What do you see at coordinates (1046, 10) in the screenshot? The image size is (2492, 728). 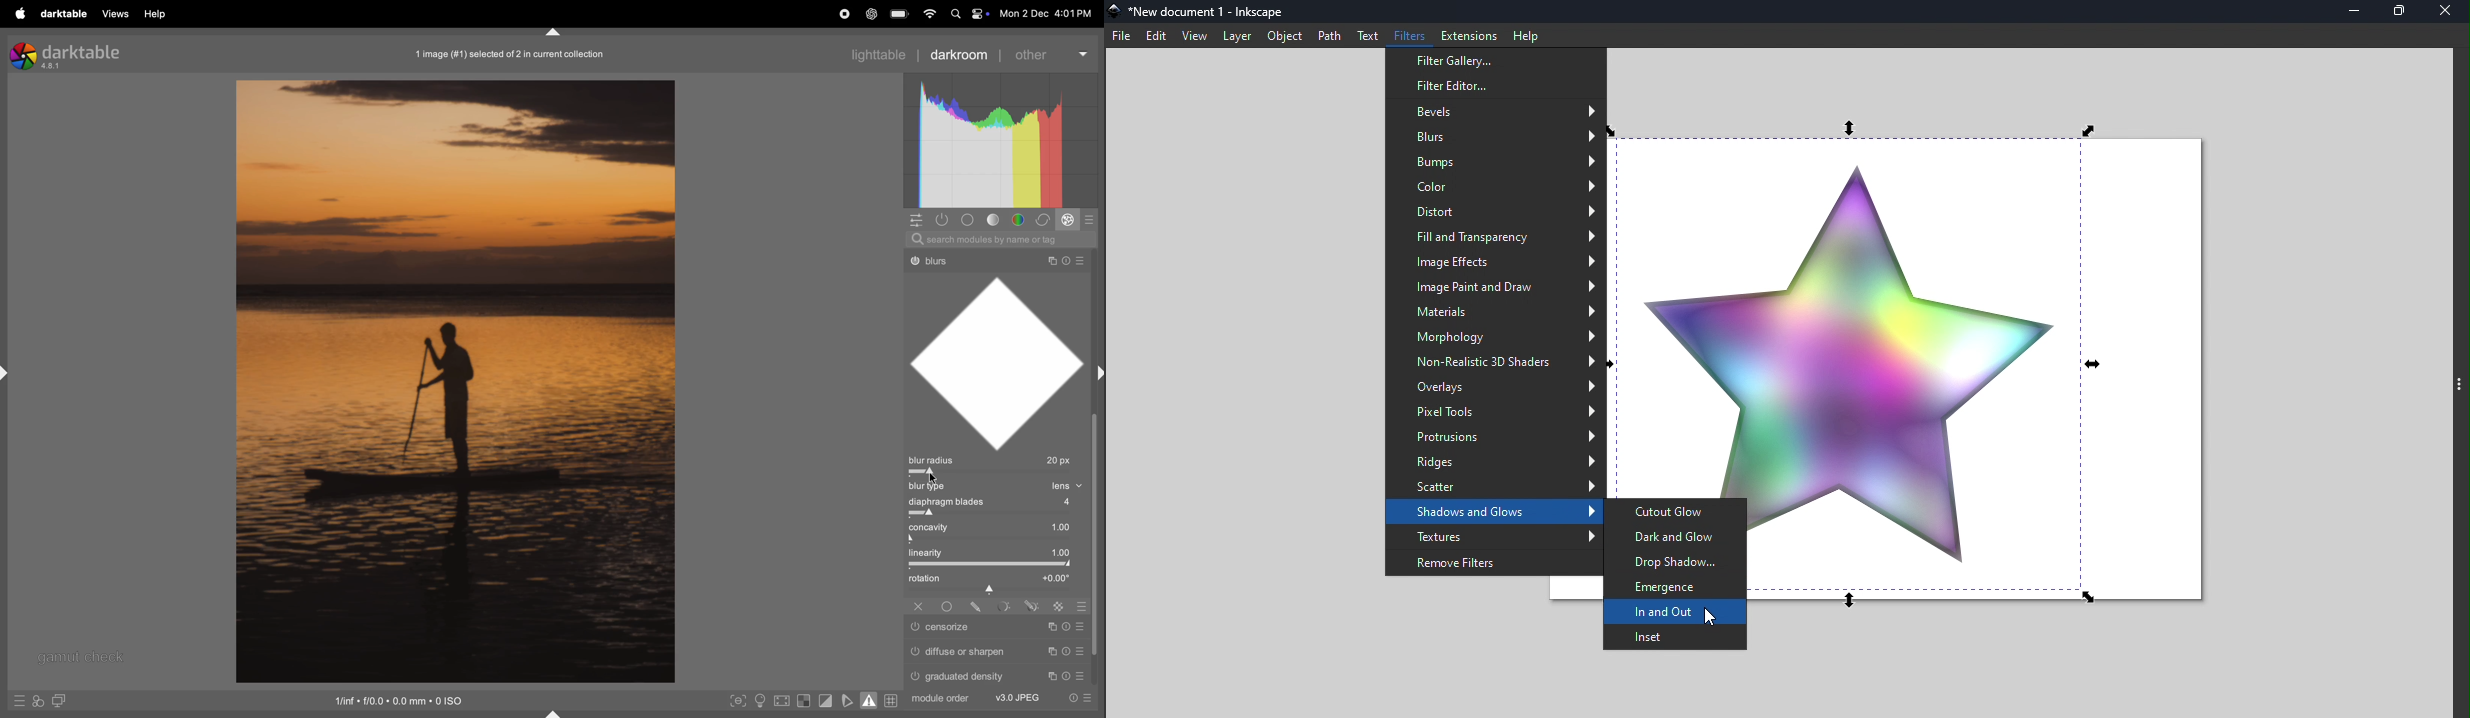 I see `date and time` at bounding box center [1046, 10].